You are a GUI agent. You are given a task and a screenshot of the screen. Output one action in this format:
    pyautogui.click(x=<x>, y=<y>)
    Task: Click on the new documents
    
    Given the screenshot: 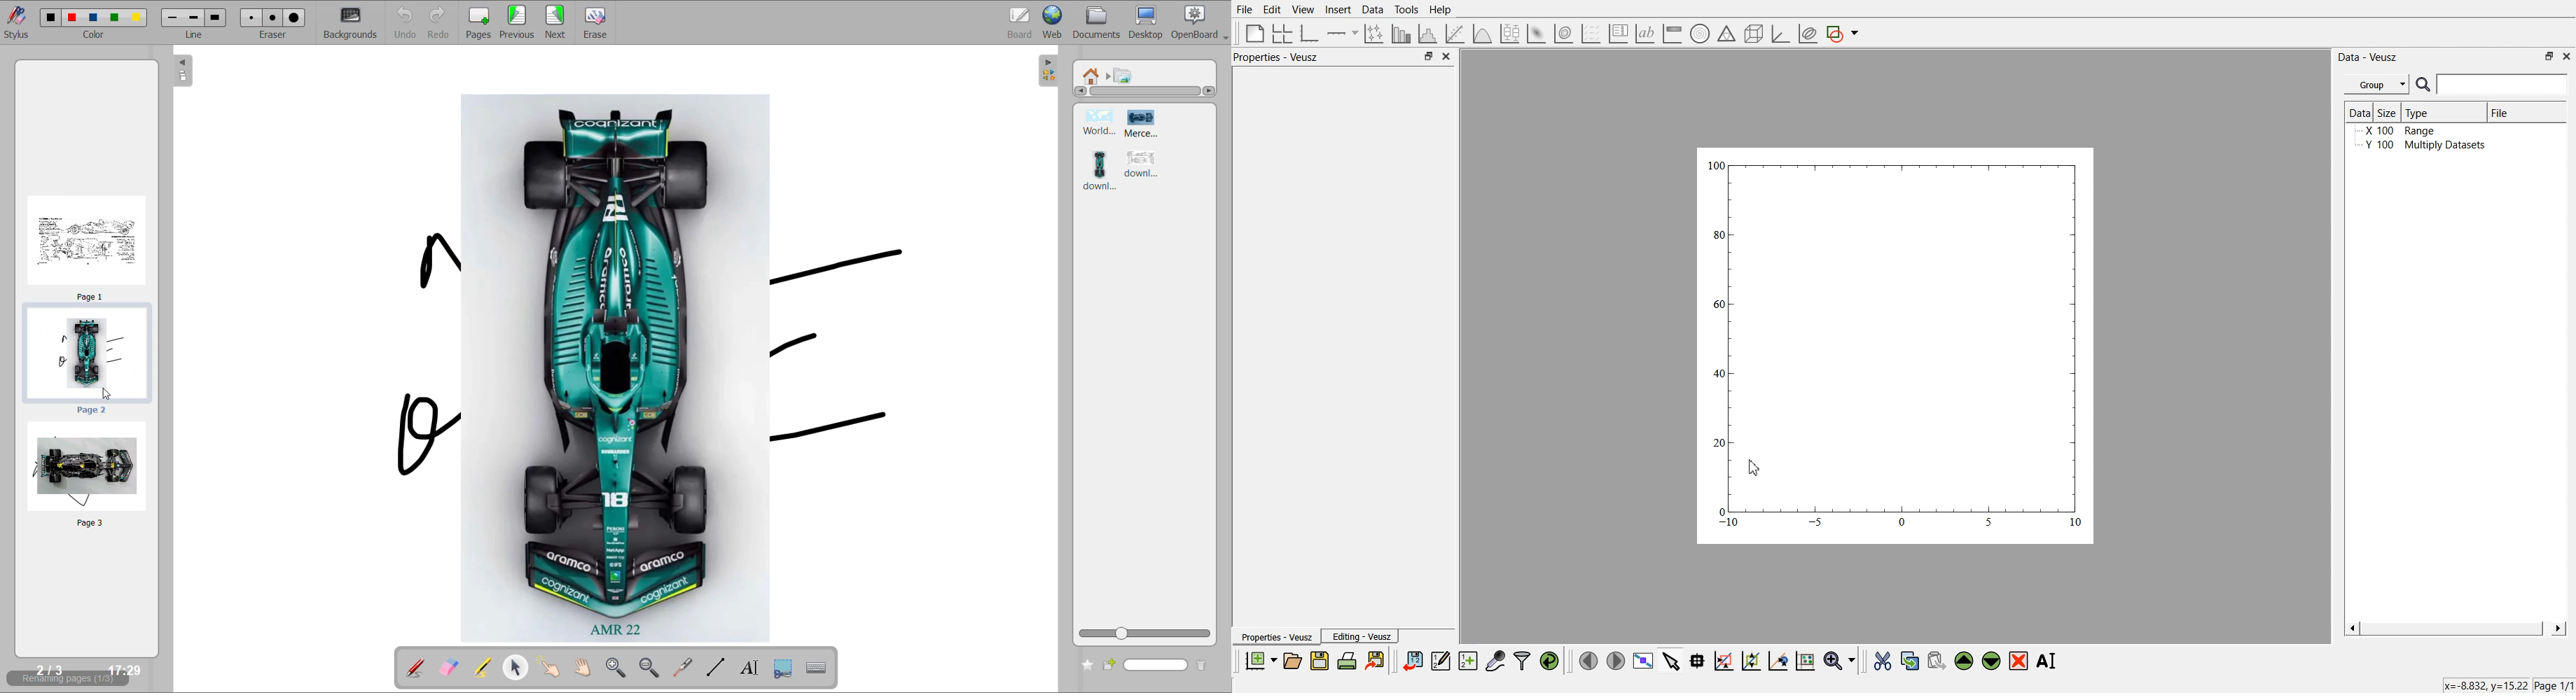 What is the action you would take?
    pyautogui.click(x=1259, y=660)
    